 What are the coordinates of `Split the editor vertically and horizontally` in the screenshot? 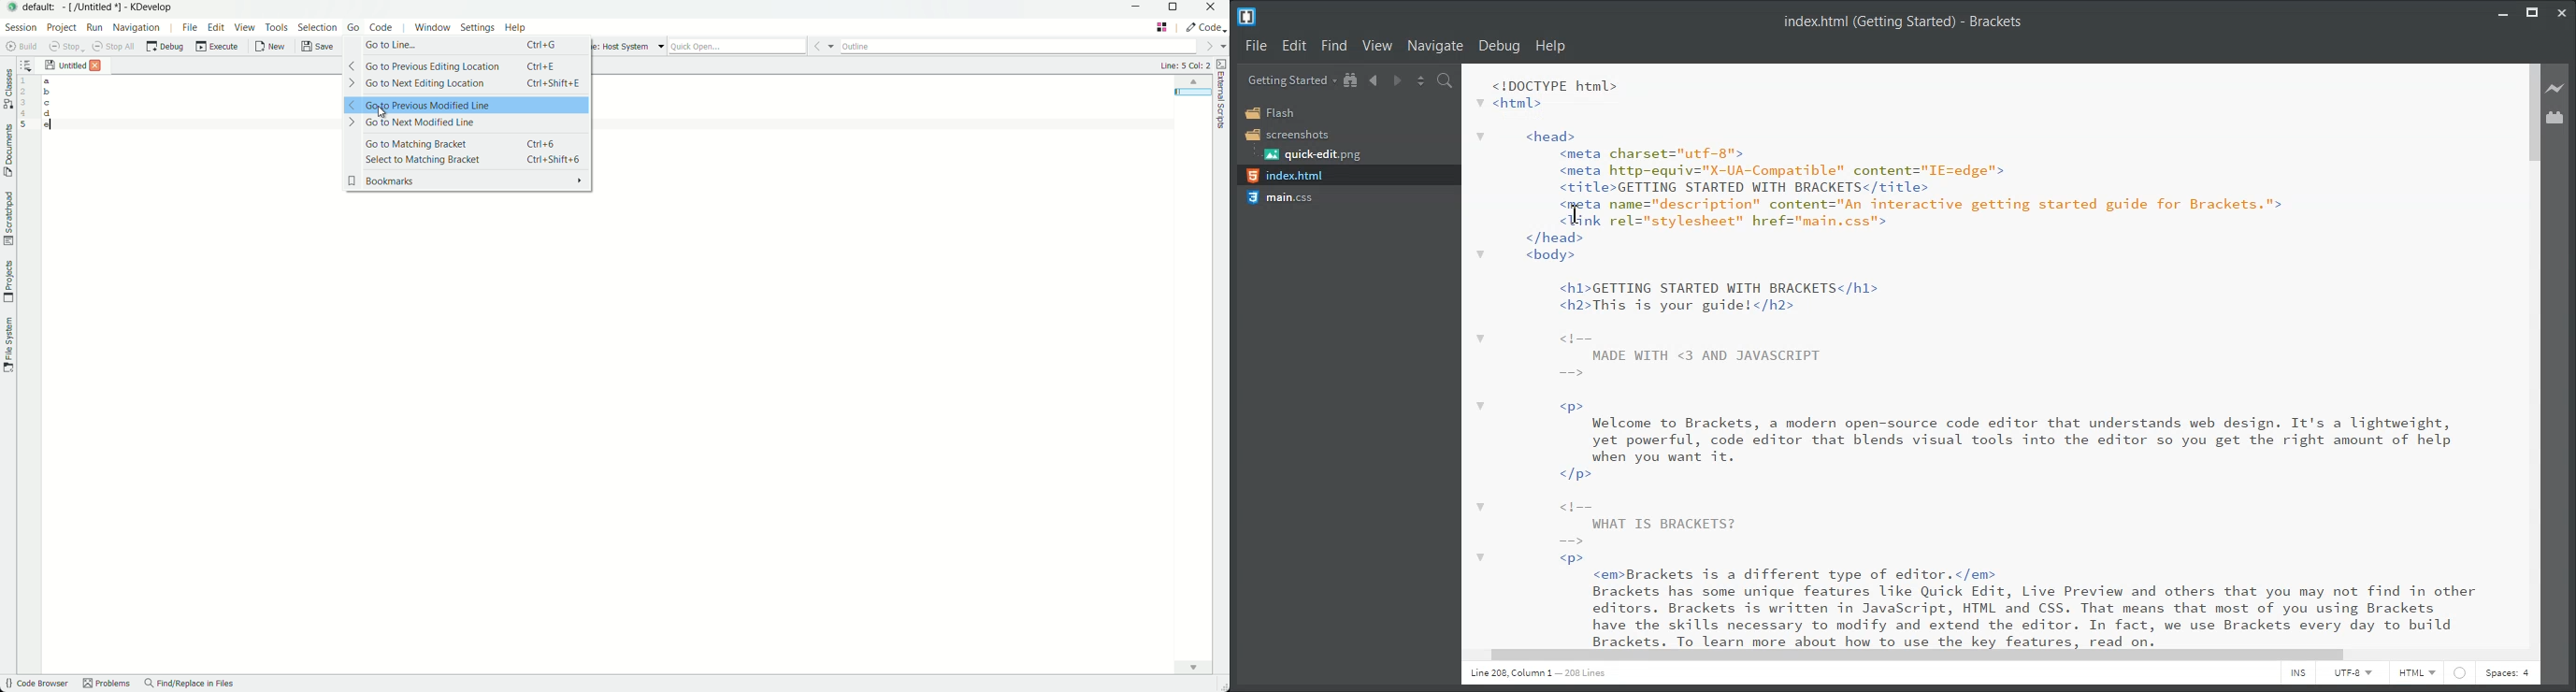 It's located at (1420, 80).